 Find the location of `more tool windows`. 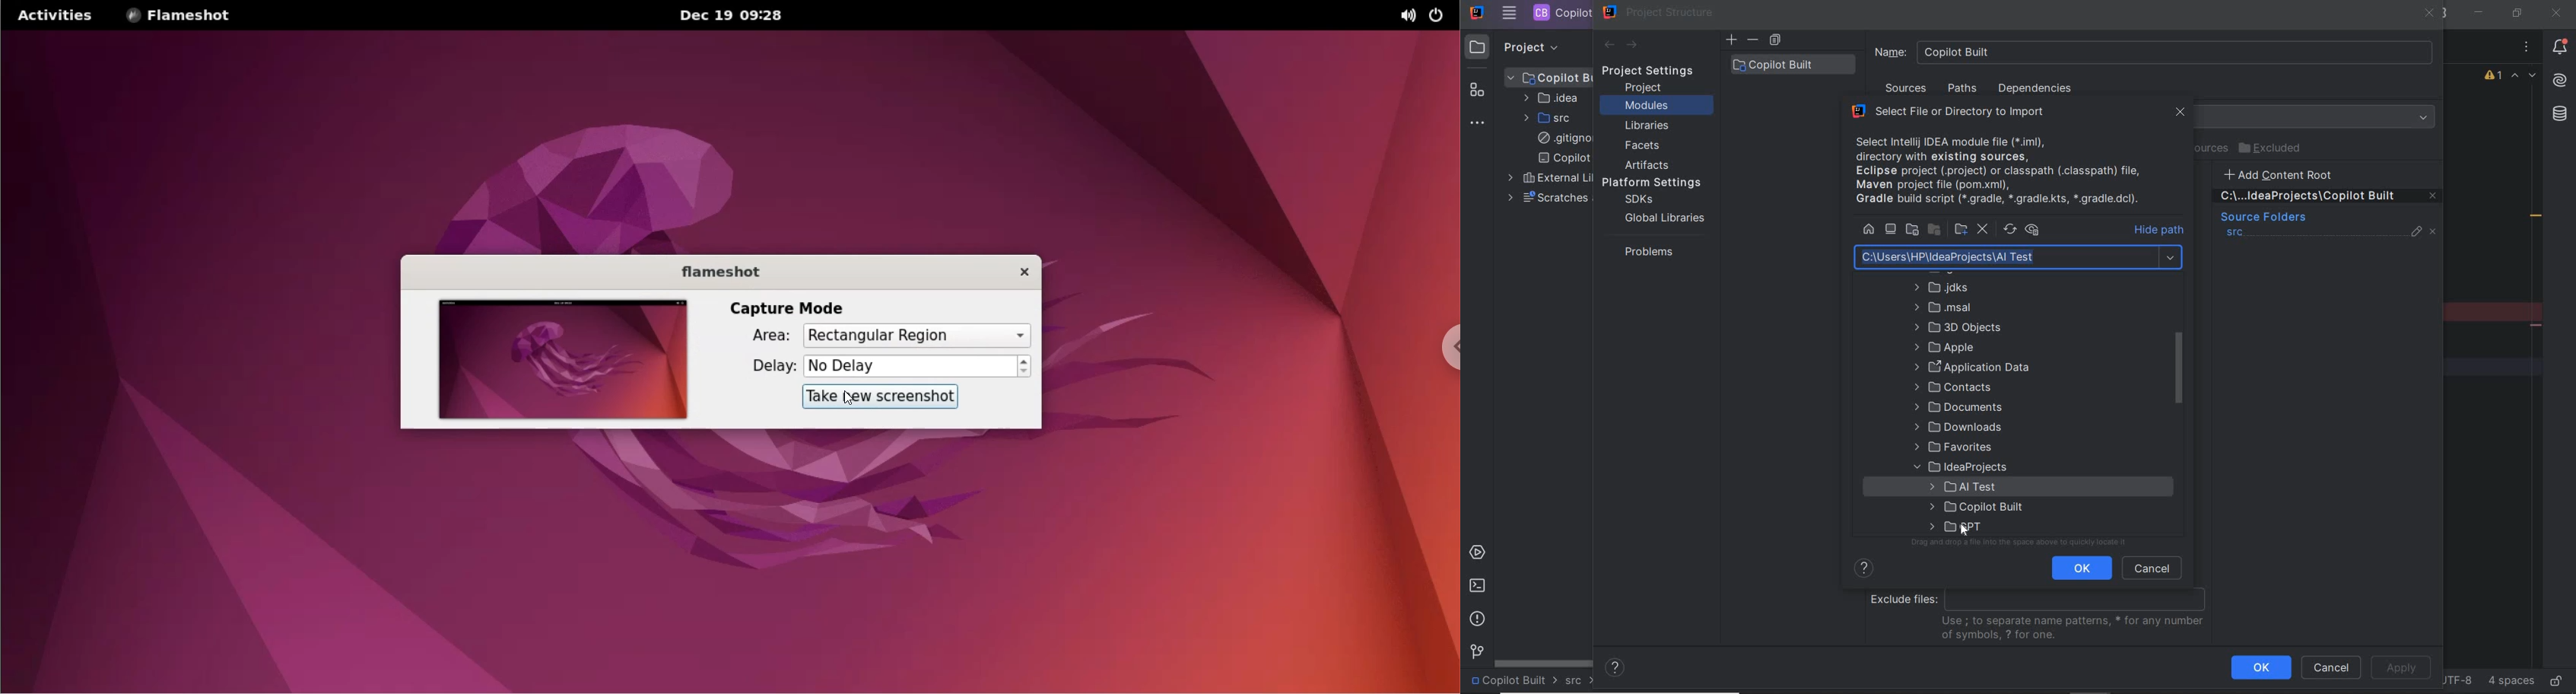

more tool windows is located at coordinates (1479, 124).